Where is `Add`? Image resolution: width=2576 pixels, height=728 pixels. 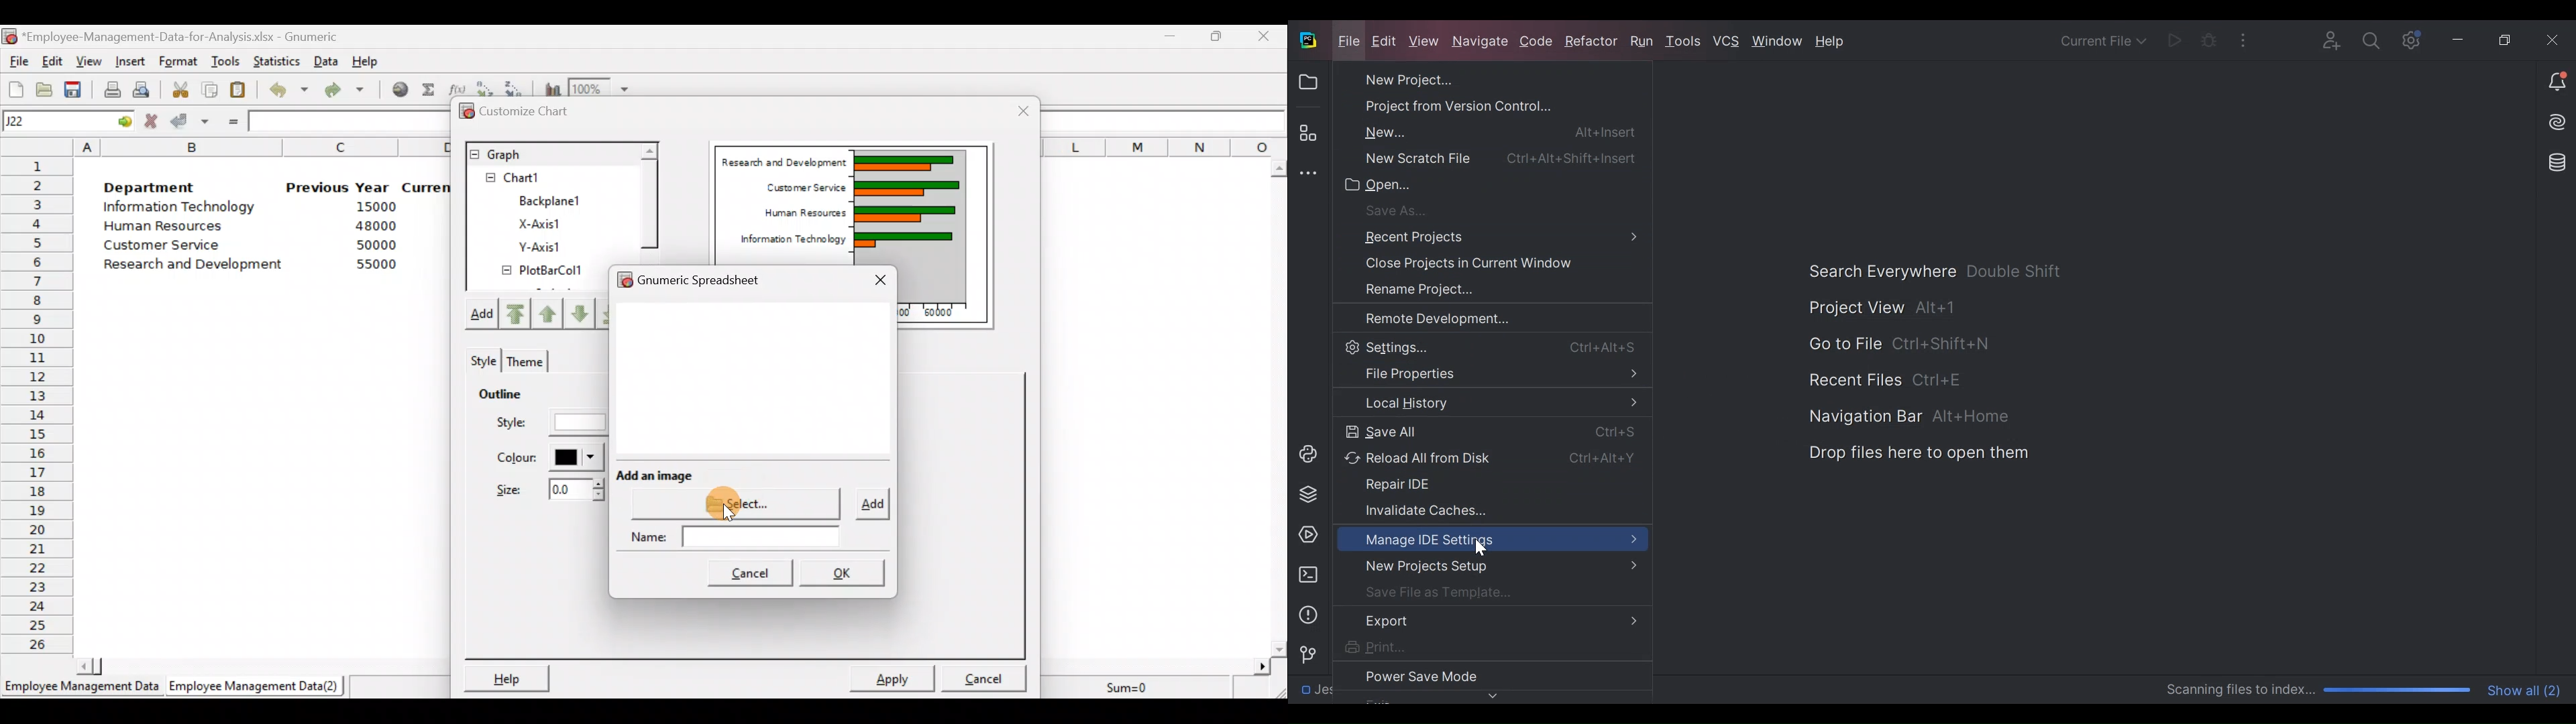 Add is located at coordinates (486, 315).